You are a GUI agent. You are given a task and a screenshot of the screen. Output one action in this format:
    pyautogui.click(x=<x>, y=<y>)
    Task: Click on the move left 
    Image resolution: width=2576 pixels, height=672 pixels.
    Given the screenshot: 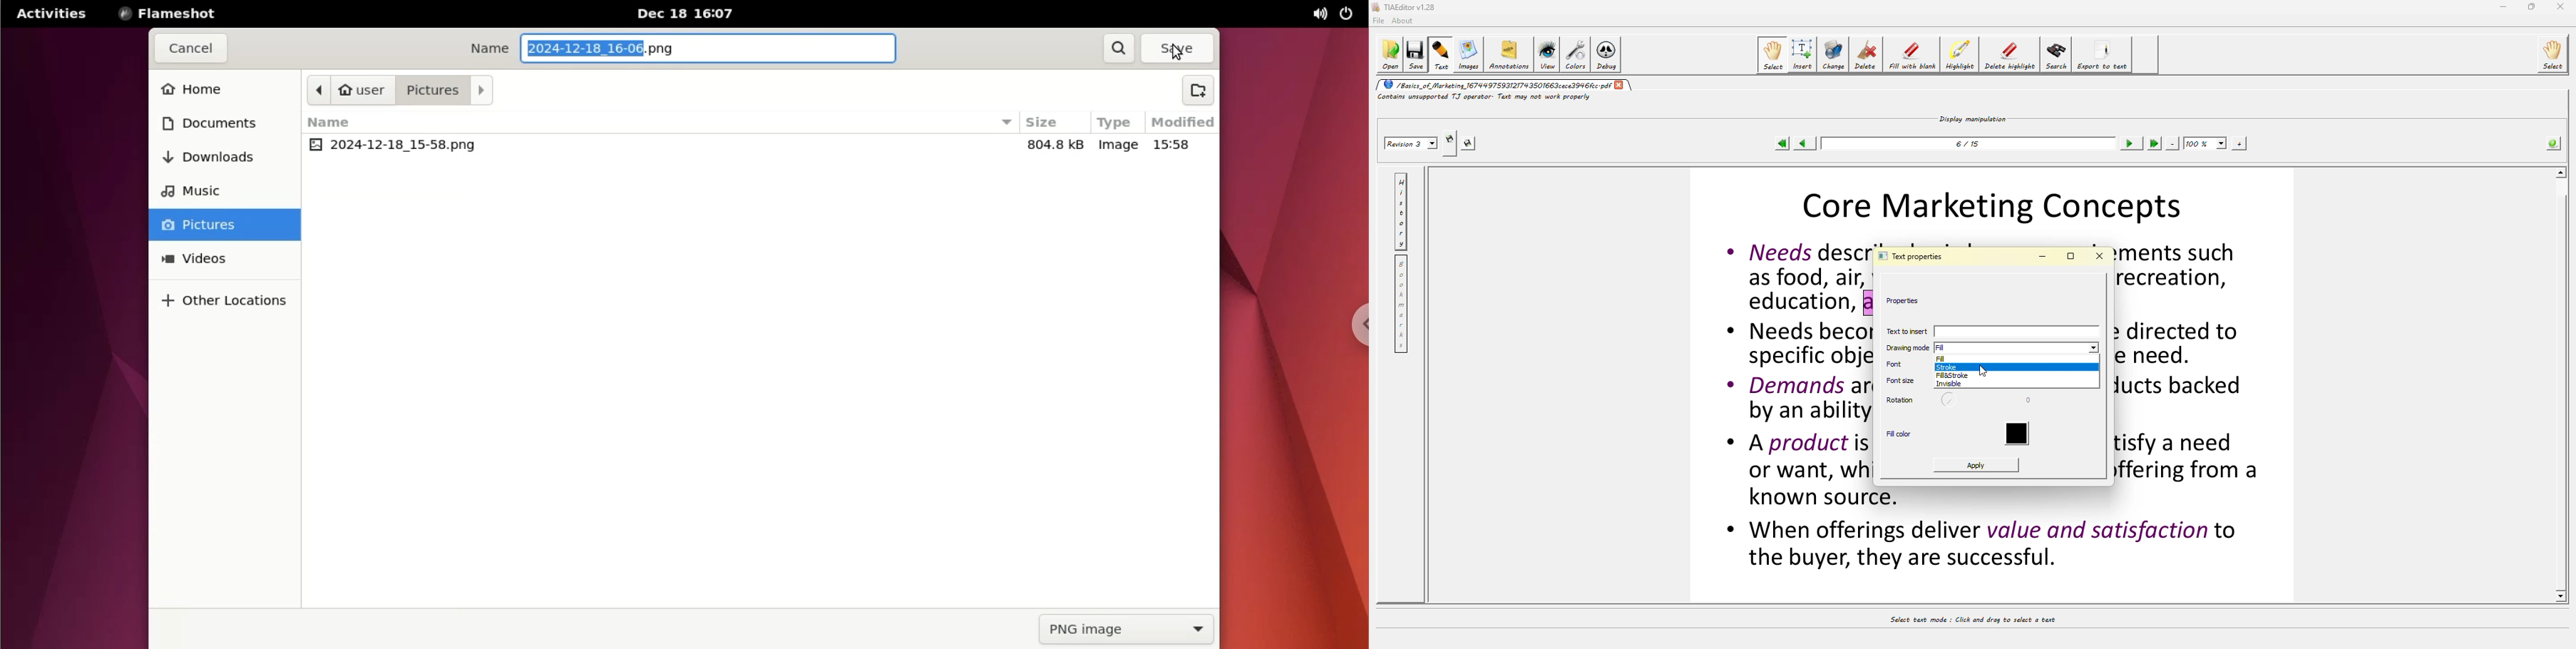 What is the action you would take?
    pyautogui.click(x=322, y=91)
    